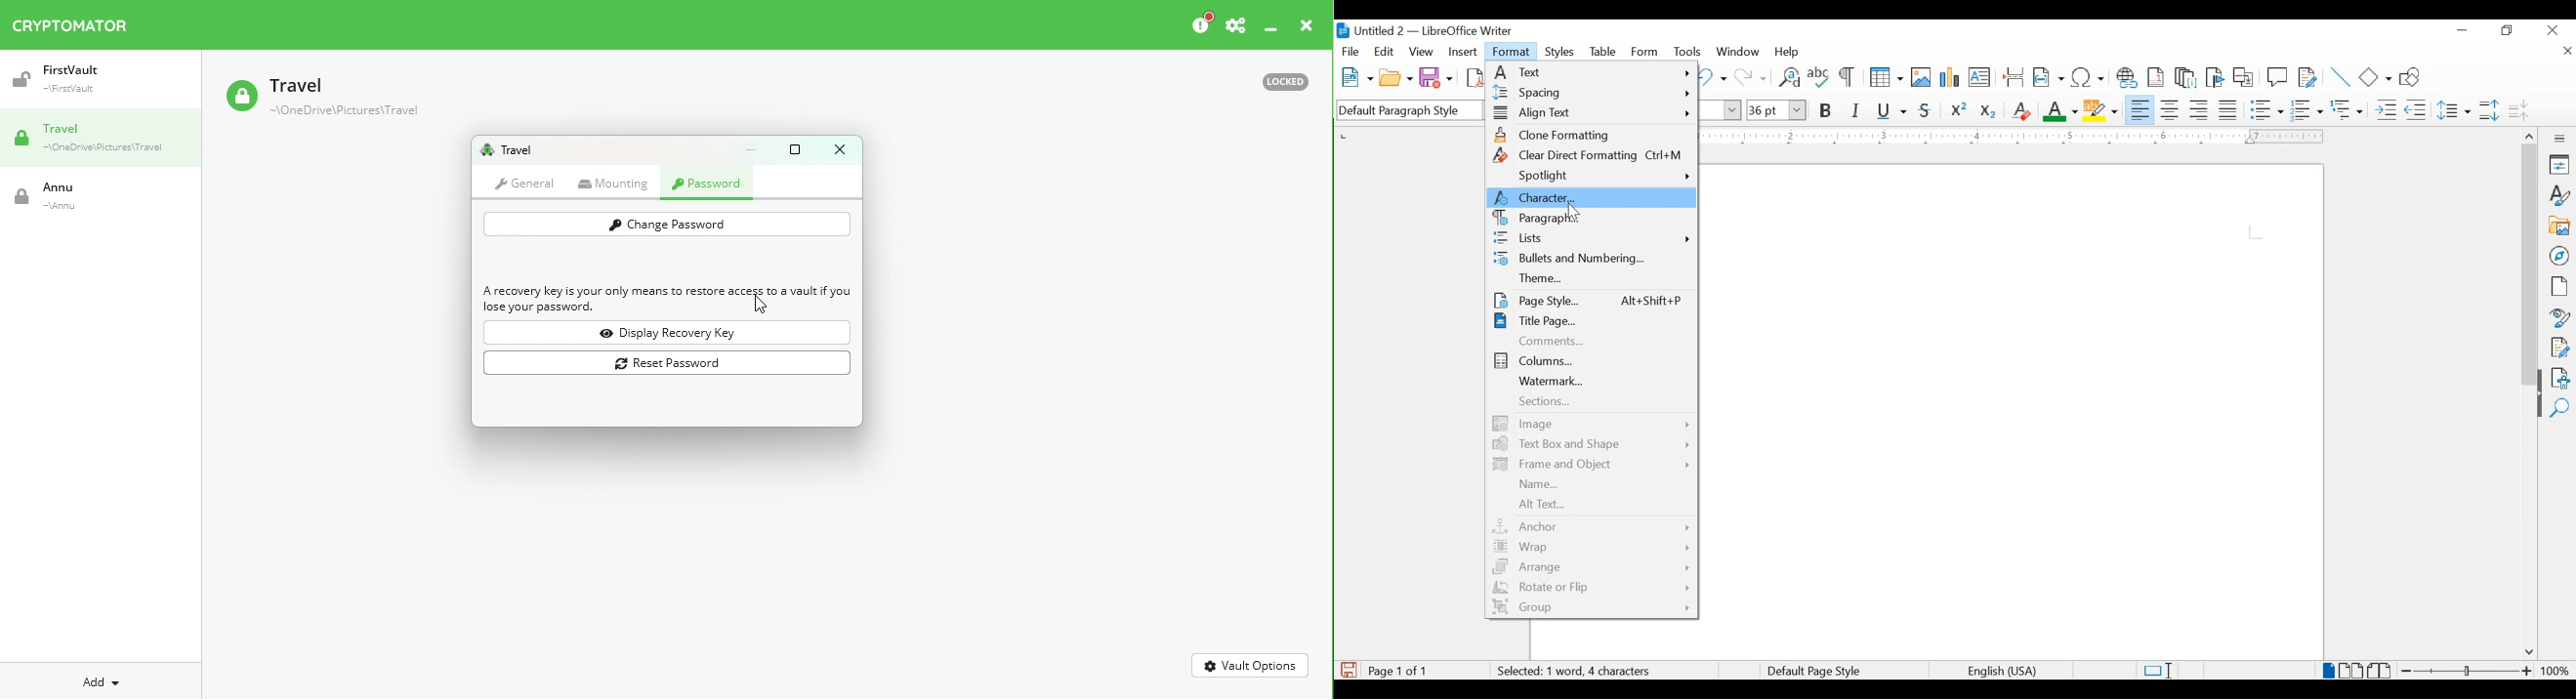  Describe the element at coordinates (2528, 653) in the screenshot. I see `scroll down arrow` at that location.